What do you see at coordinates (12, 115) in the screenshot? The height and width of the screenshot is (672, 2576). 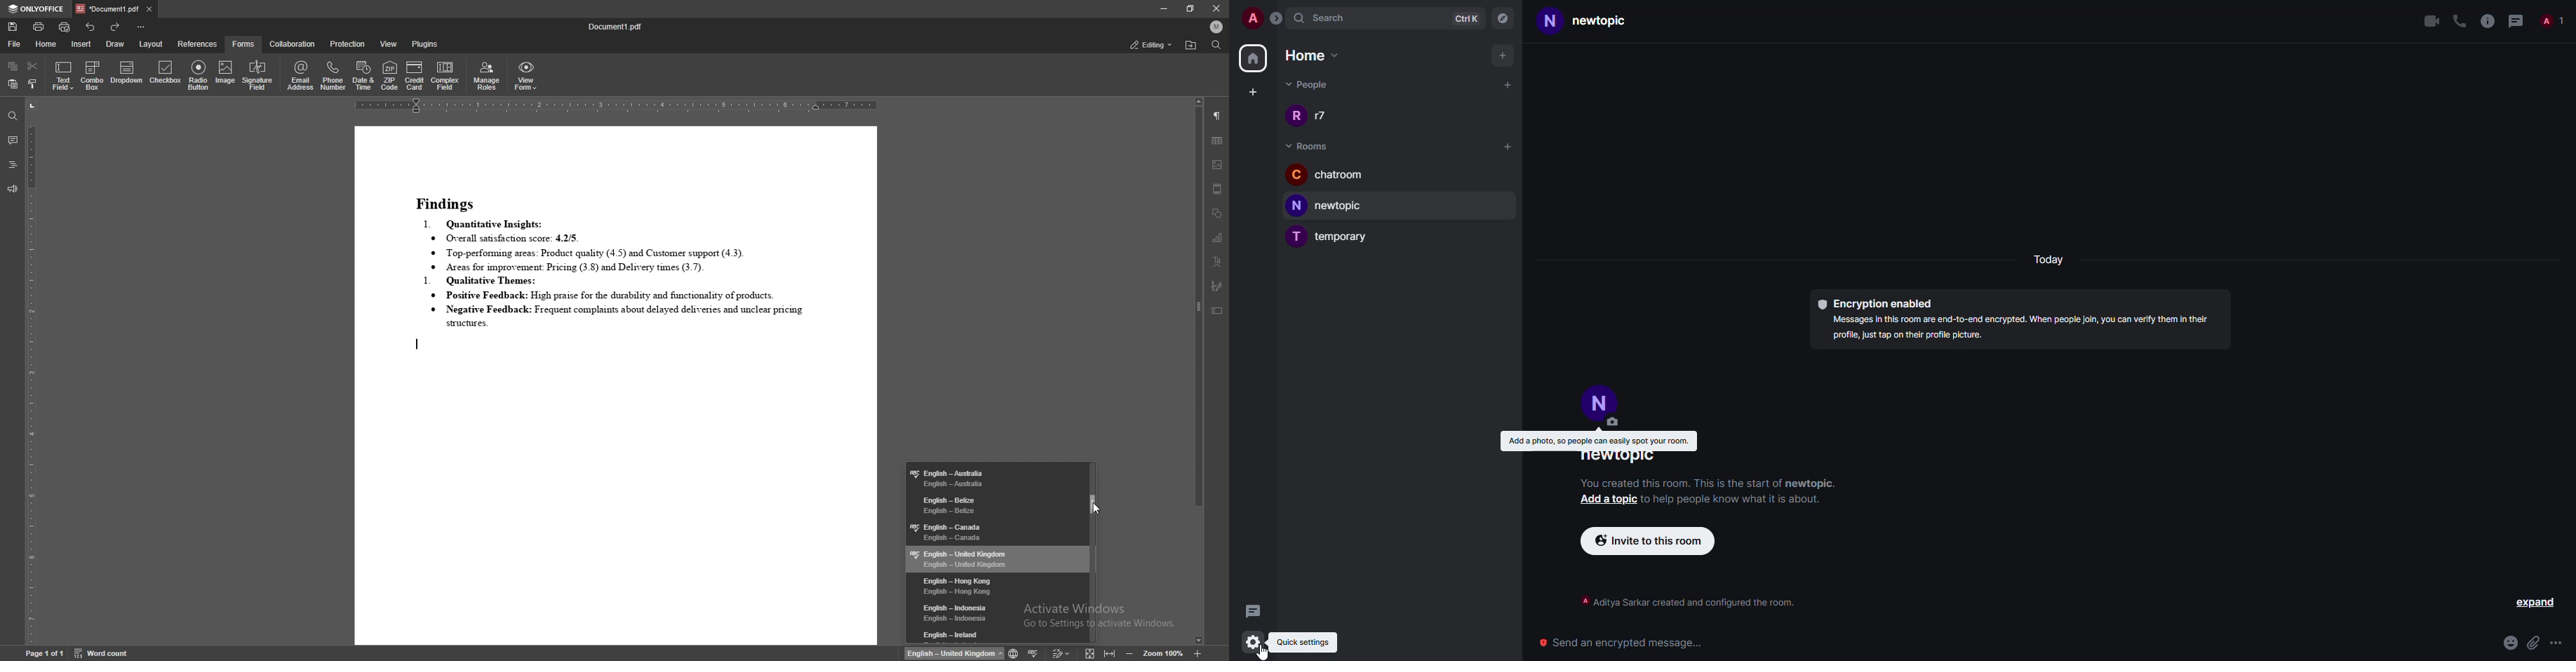 I see `find` at bounding box center [12, 115].